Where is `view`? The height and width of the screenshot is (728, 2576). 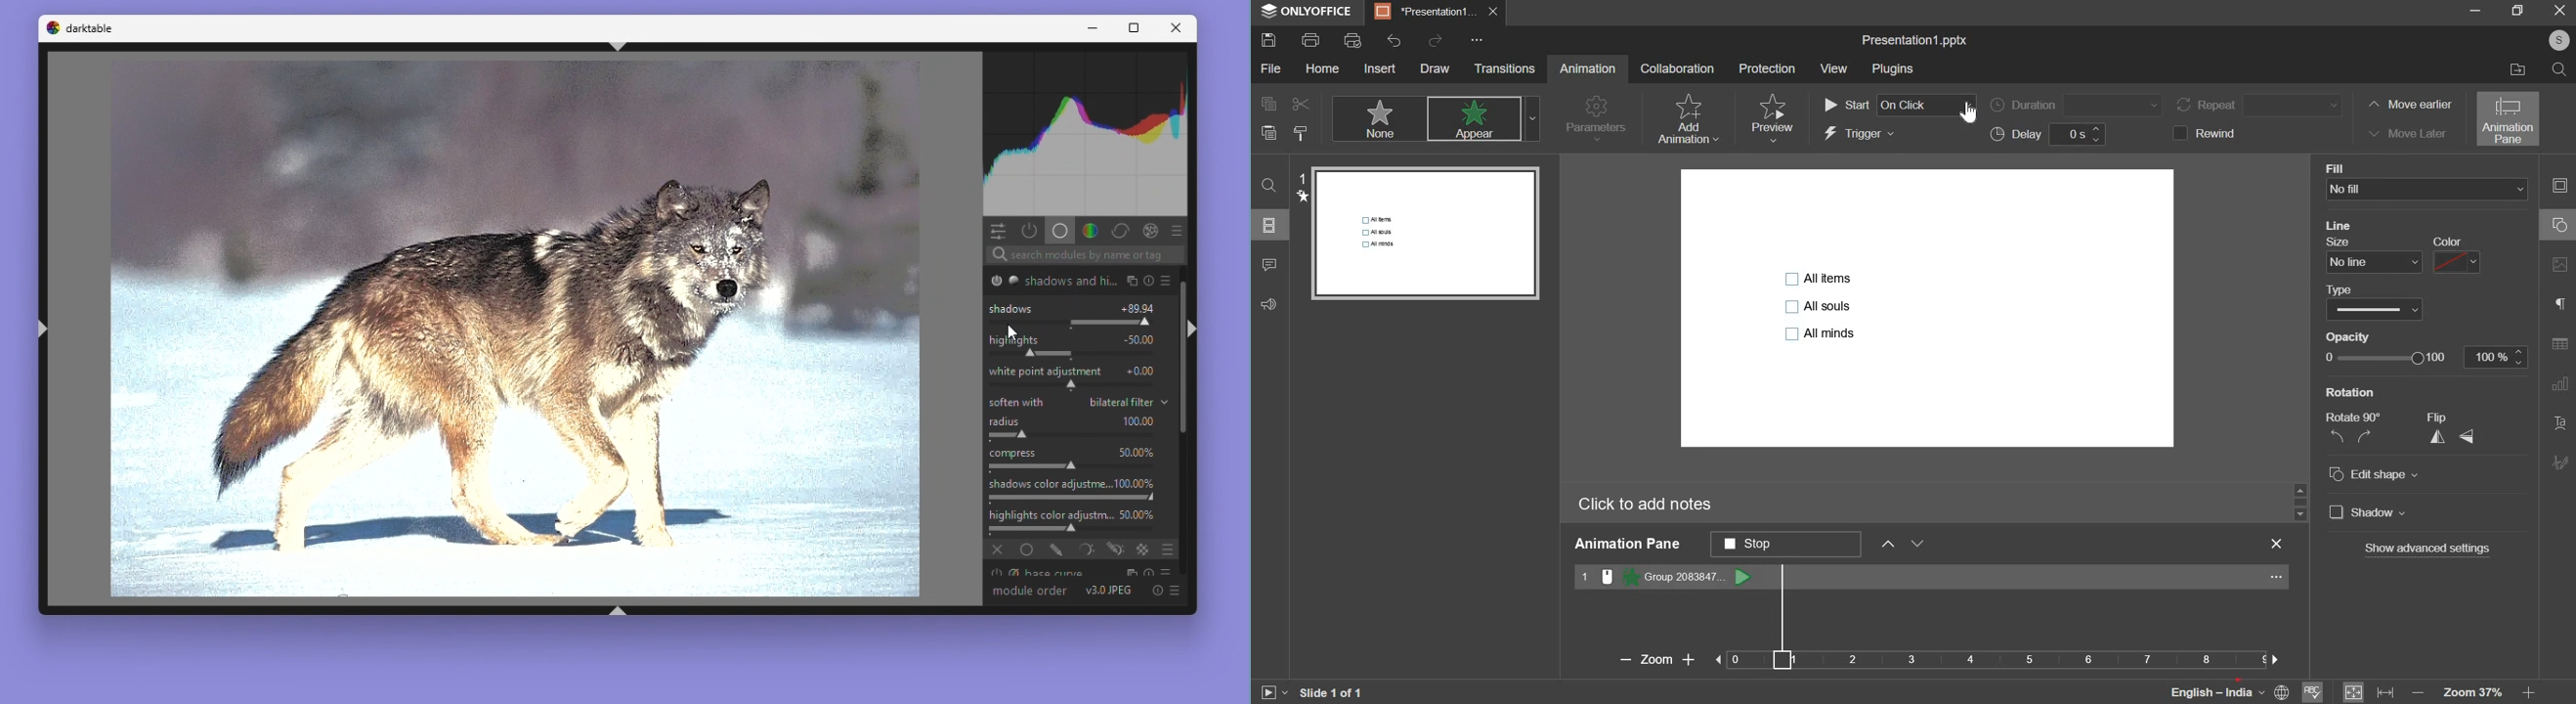
view is located at coordinates (1834, 69).